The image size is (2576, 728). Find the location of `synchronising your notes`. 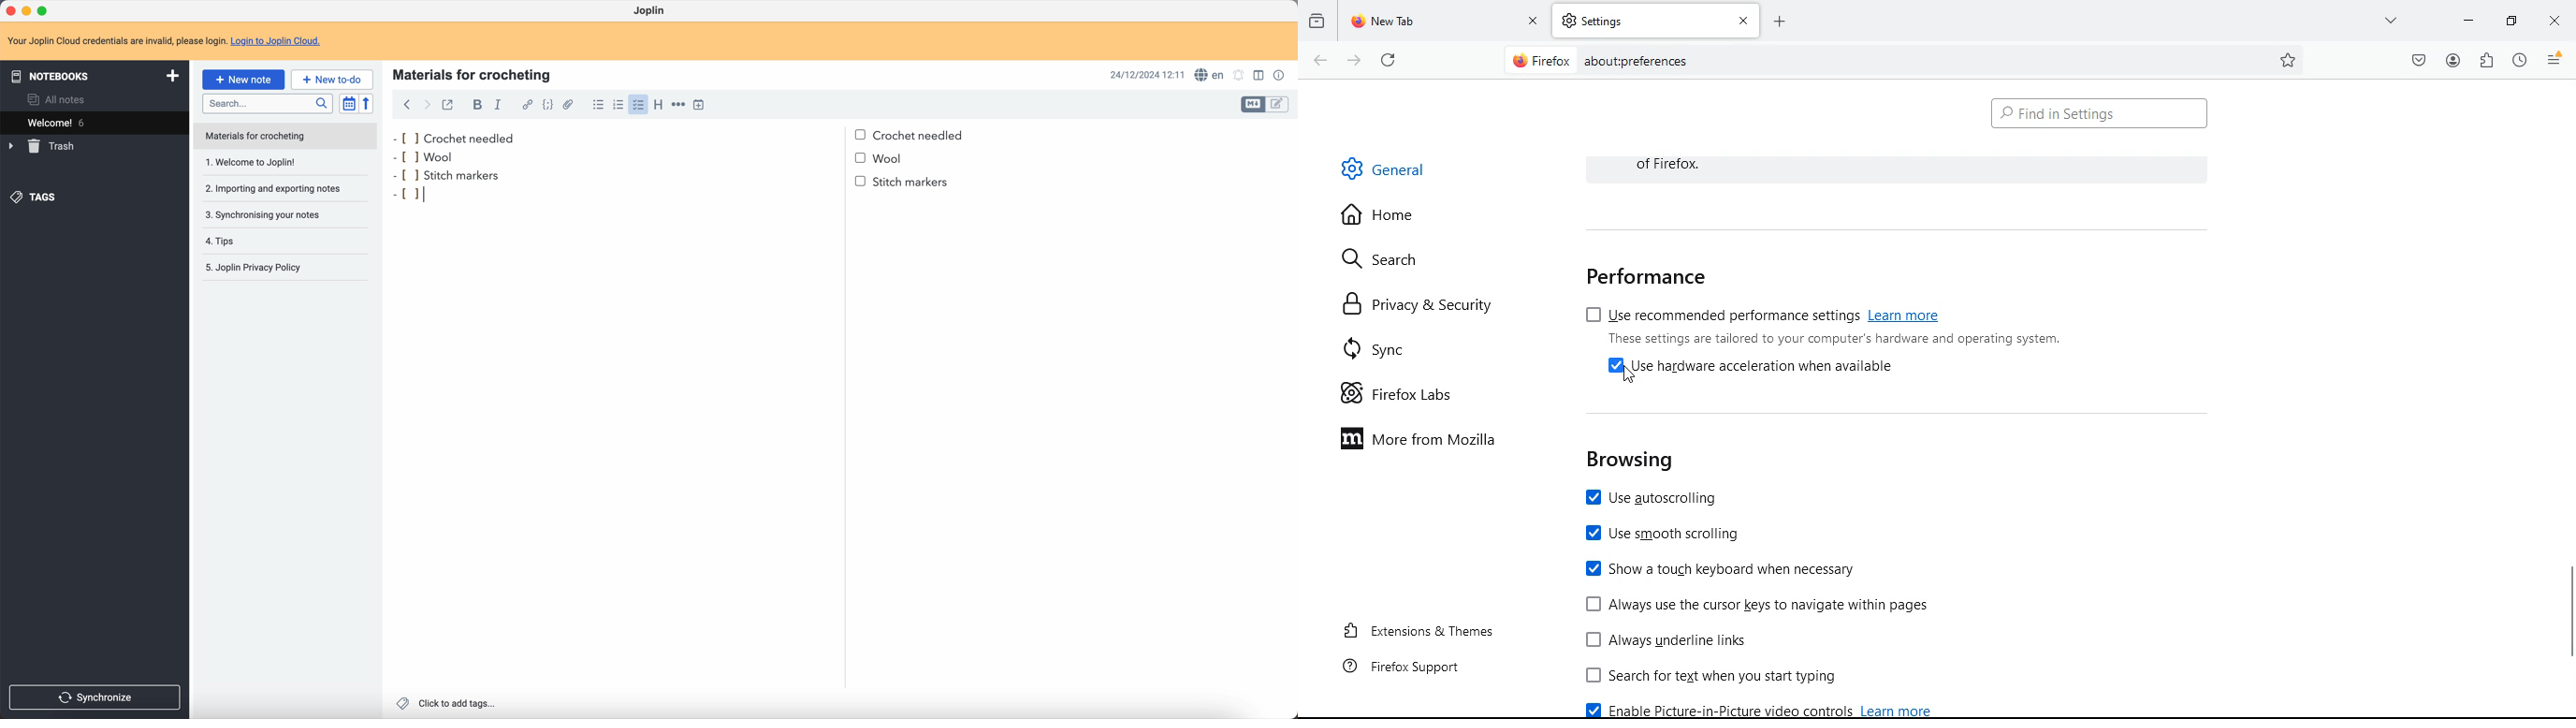

synchronising your notes is located at coordinates (279, 214).